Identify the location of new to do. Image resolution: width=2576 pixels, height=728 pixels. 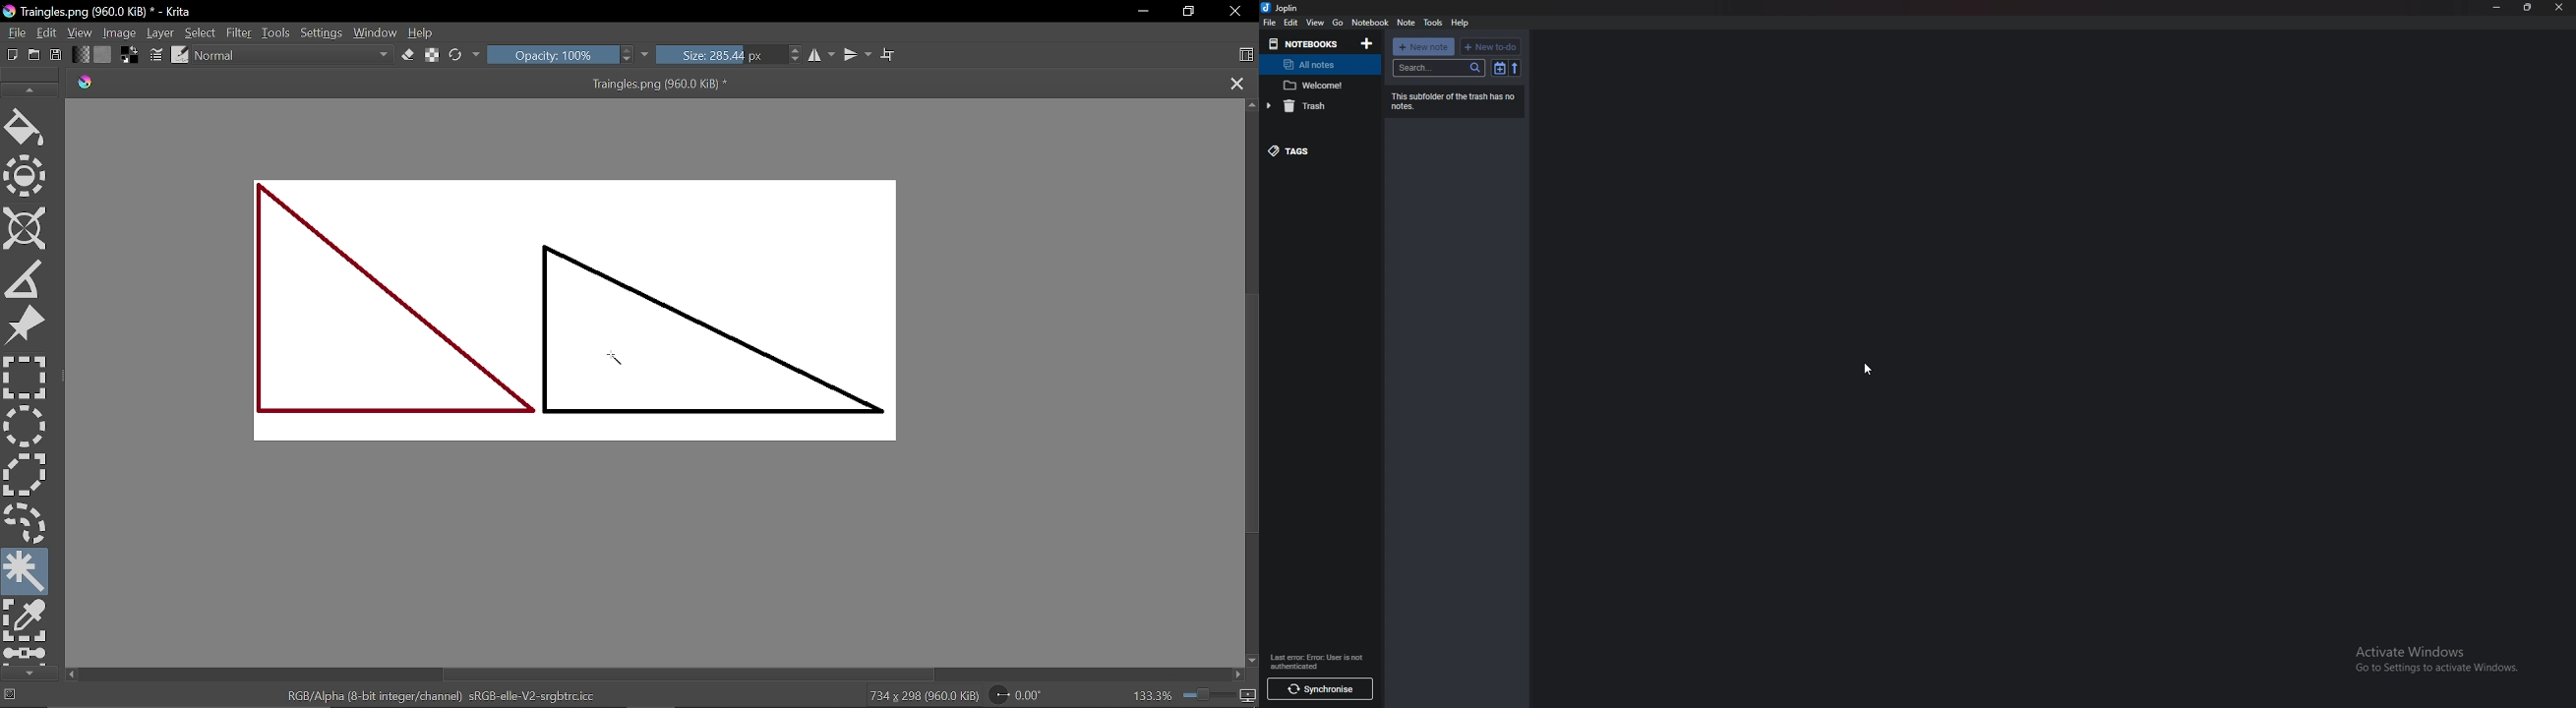
(1492, 47).